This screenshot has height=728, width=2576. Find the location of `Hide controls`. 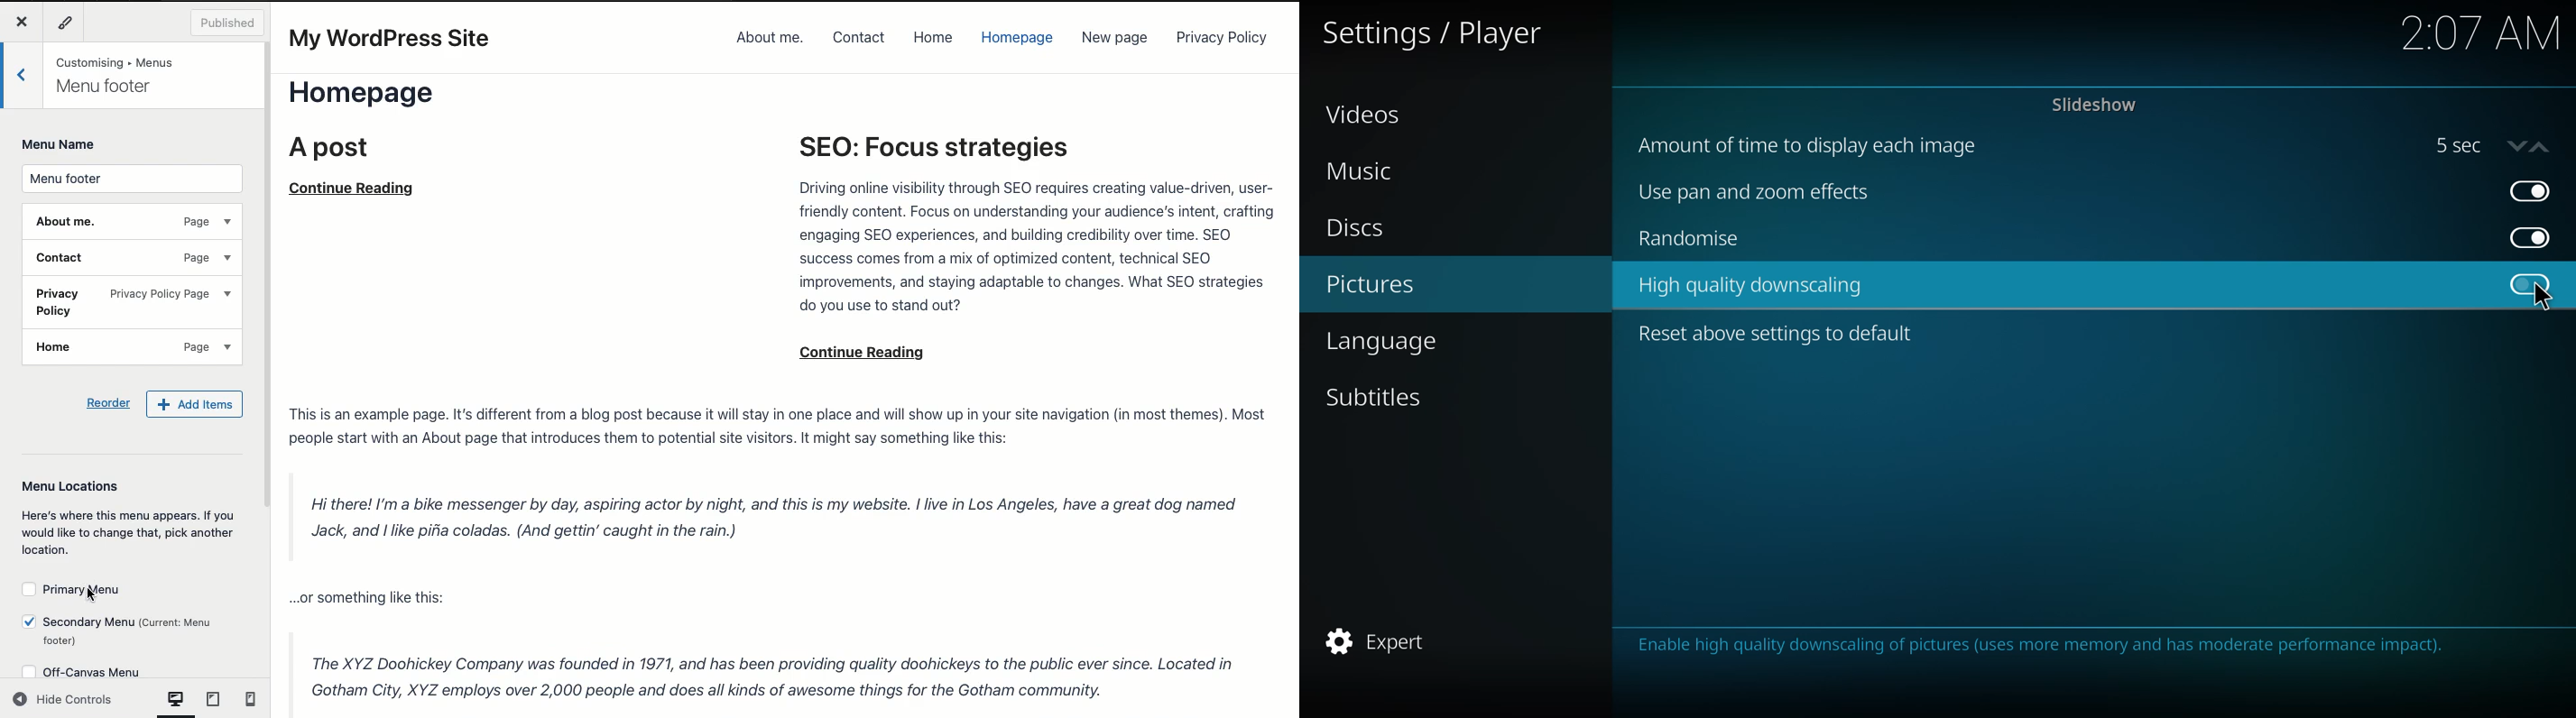

Hide controls is located at coordinates (65, 701).